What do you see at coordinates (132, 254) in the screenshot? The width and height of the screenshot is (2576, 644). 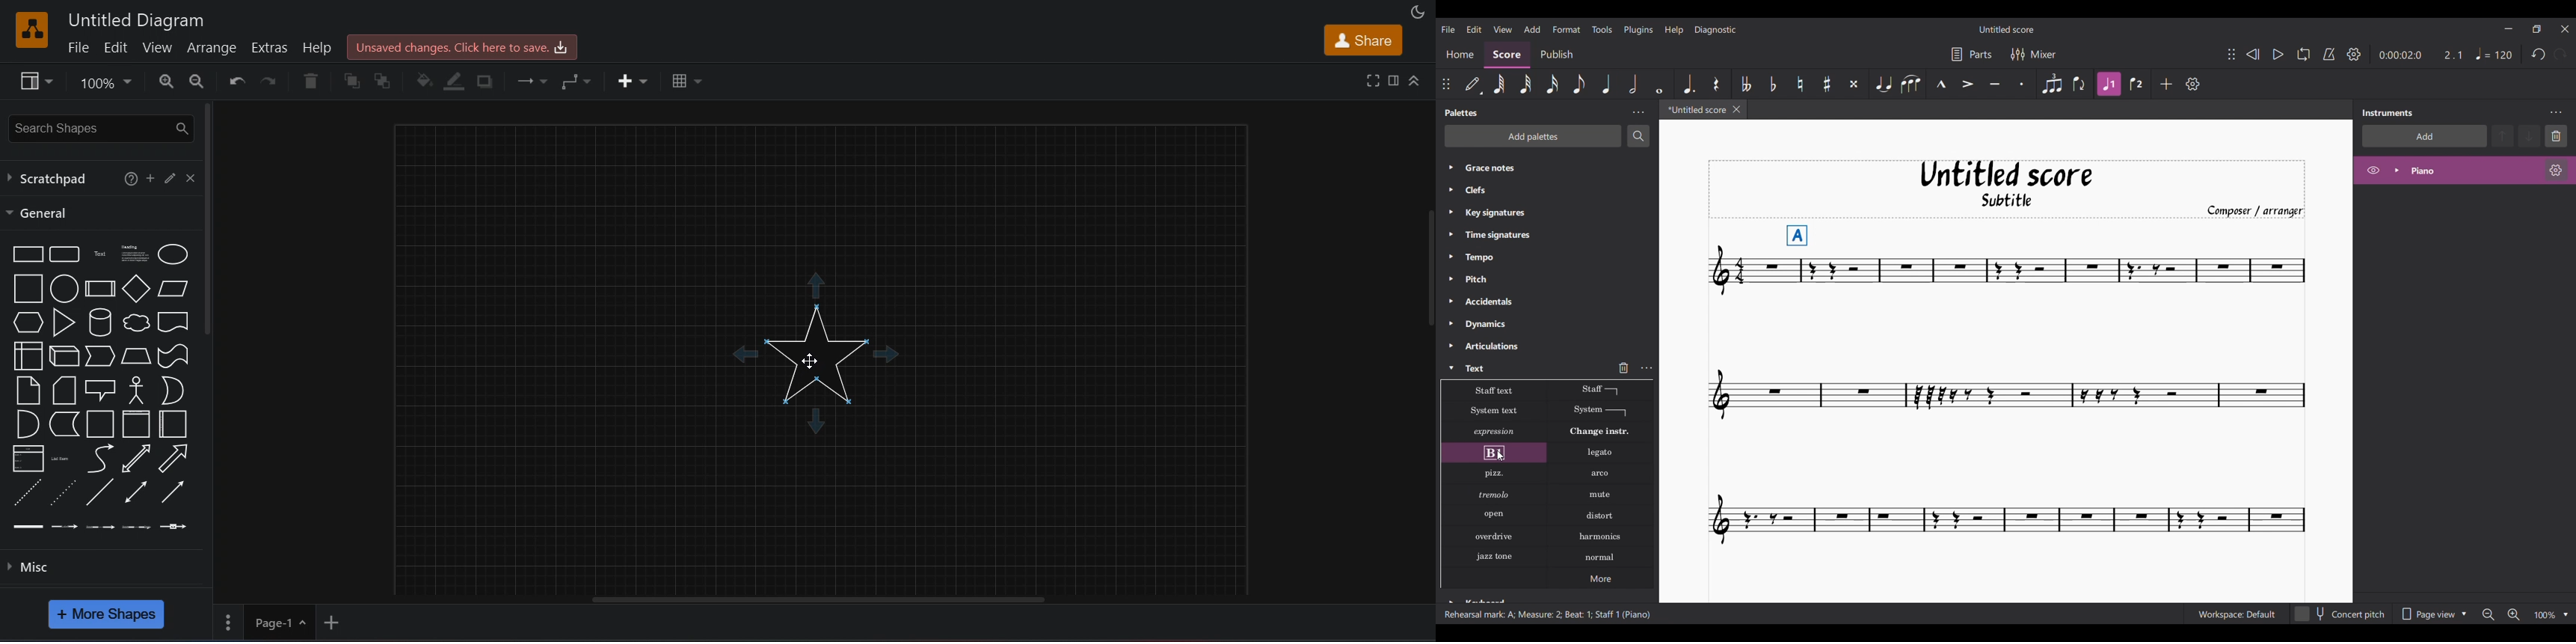 I see `heading` at bounding box center [132, 254].